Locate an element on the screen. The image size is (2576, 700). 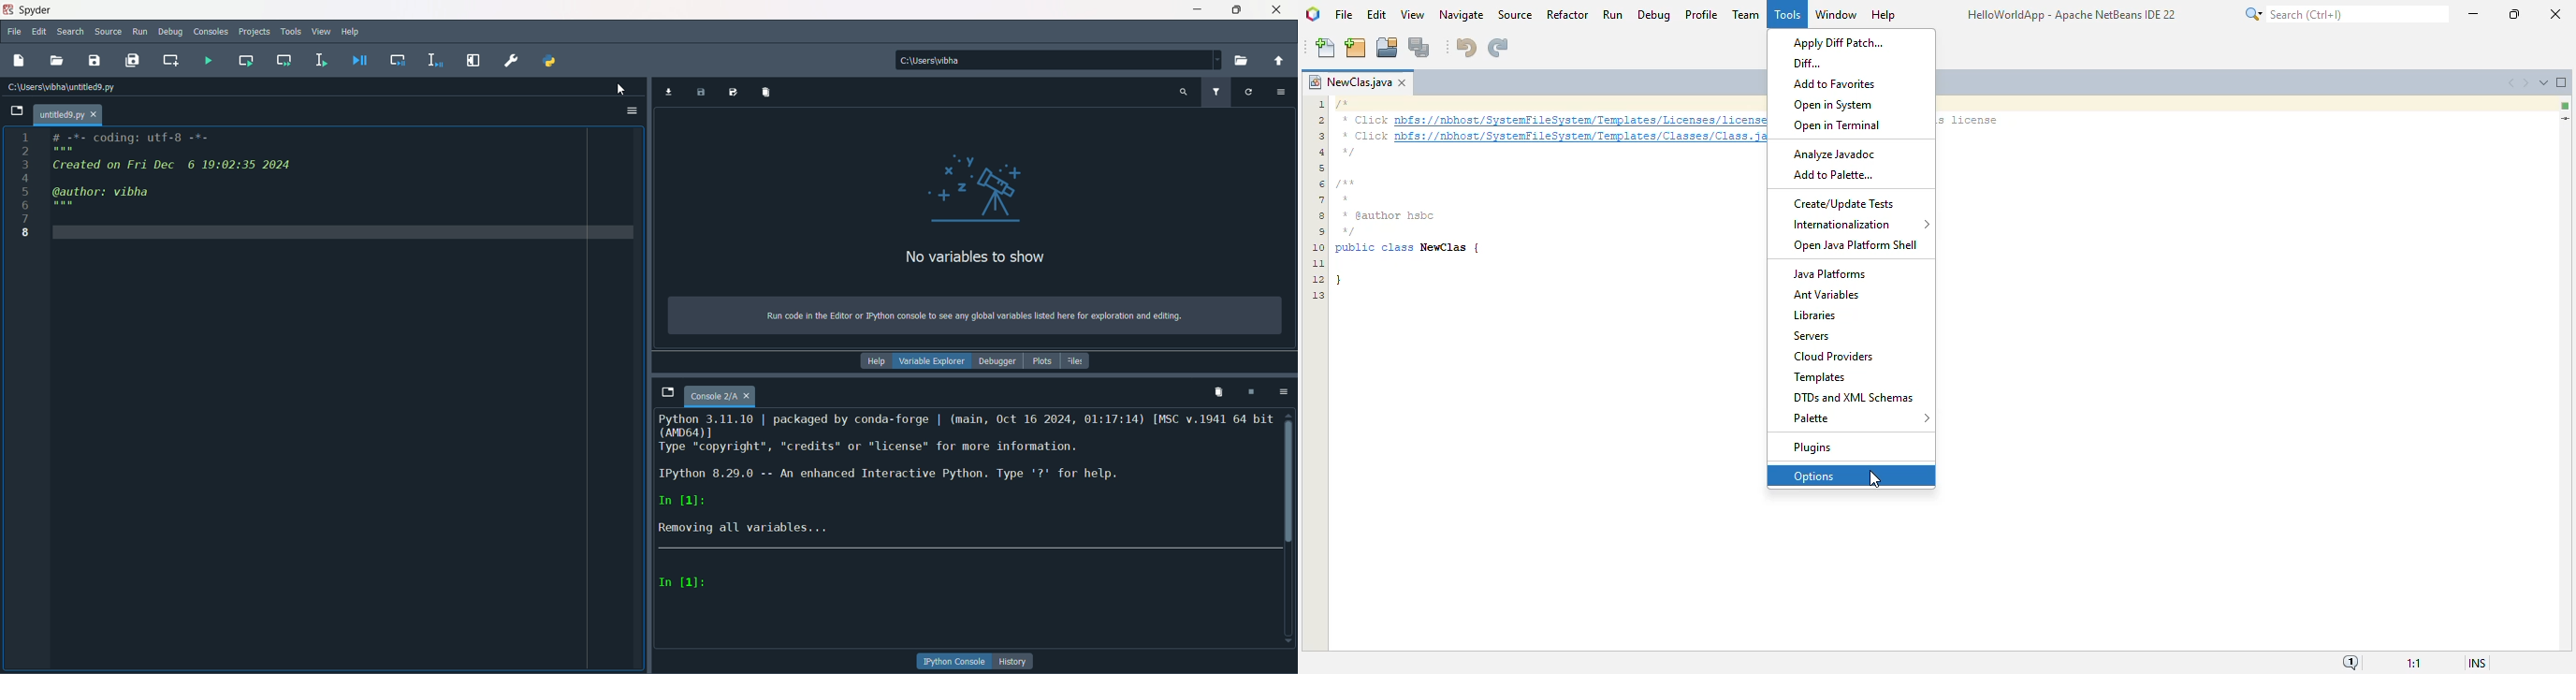
consoles is located at coordinates (212, 31).